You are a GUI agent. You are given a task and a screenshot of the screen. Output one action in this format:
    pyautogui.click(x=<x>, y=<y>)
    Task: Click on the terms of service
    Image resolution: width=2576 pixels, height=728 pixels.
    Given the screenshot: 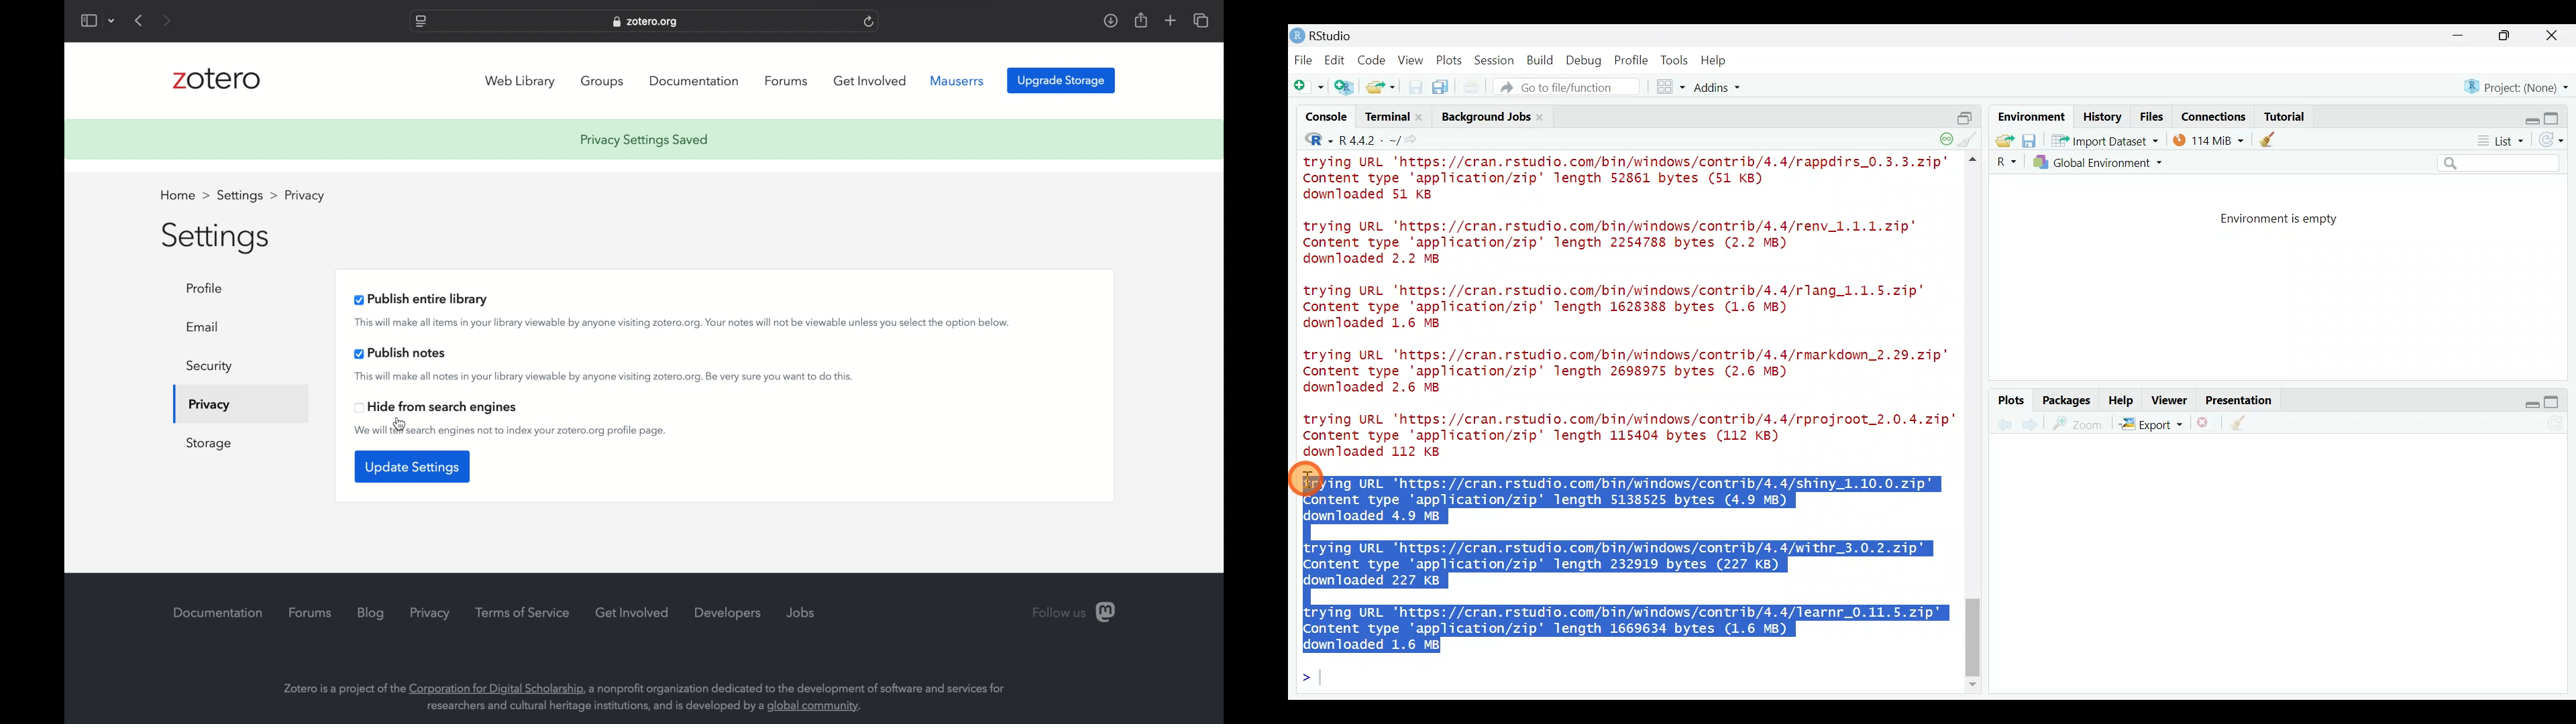 What is the action you would take?
    pyautogui.click(x=525, y=610)
    